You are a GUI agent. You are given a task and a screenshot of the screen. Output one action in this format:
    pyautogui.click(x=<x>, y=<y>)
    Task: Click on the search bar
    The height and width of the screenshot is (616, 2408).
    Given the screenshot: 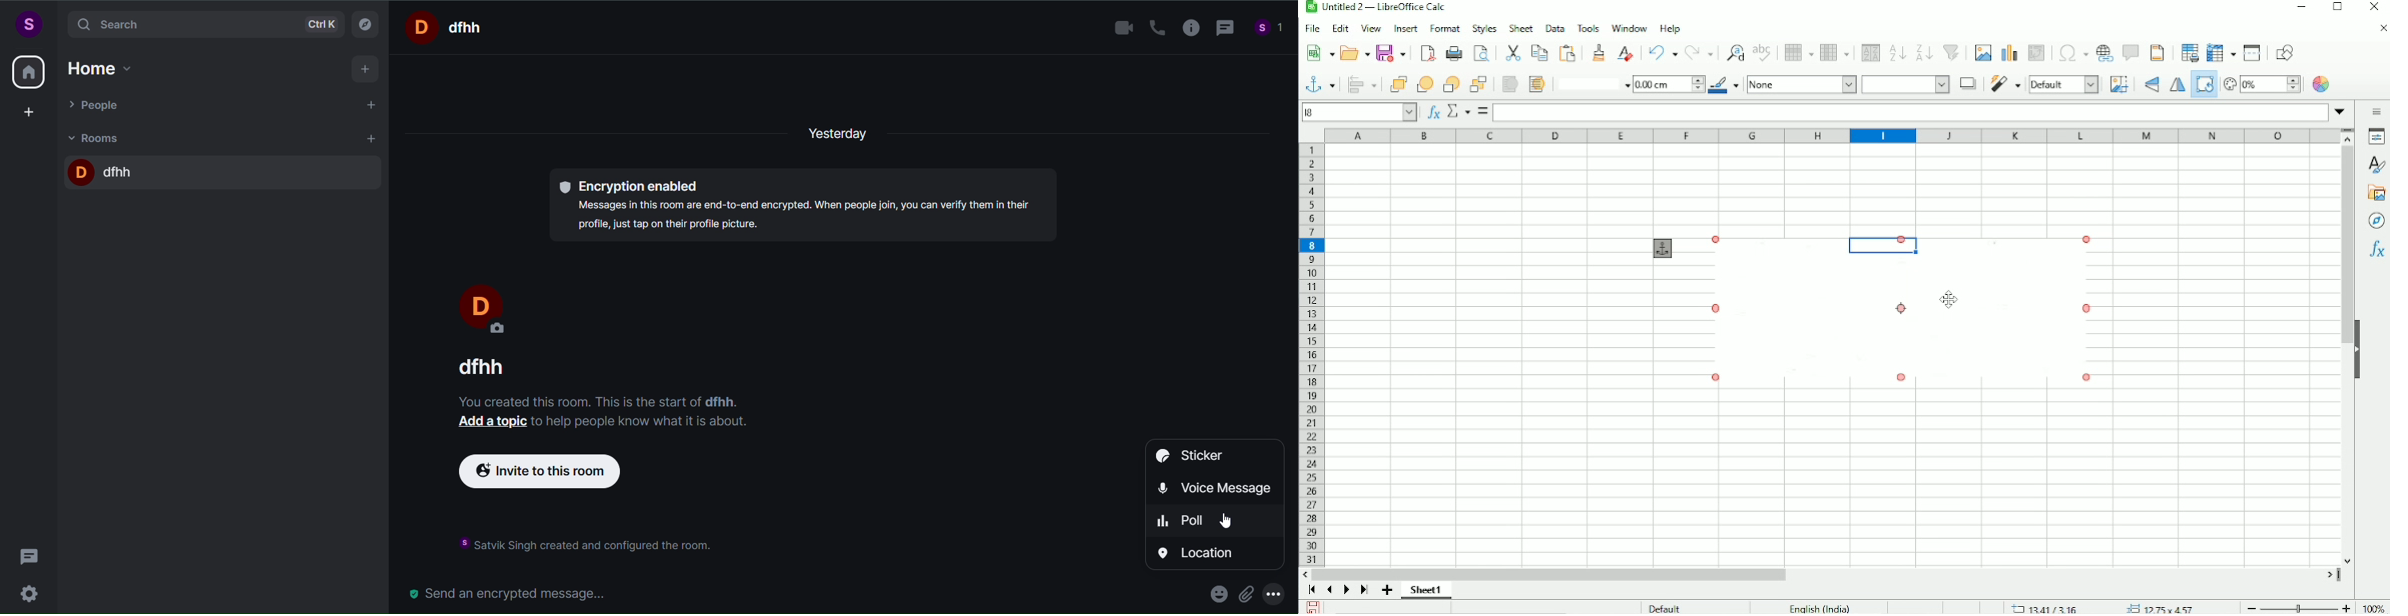 What is the action you would take?
    pyautogui.click(x=203, y=24)
    